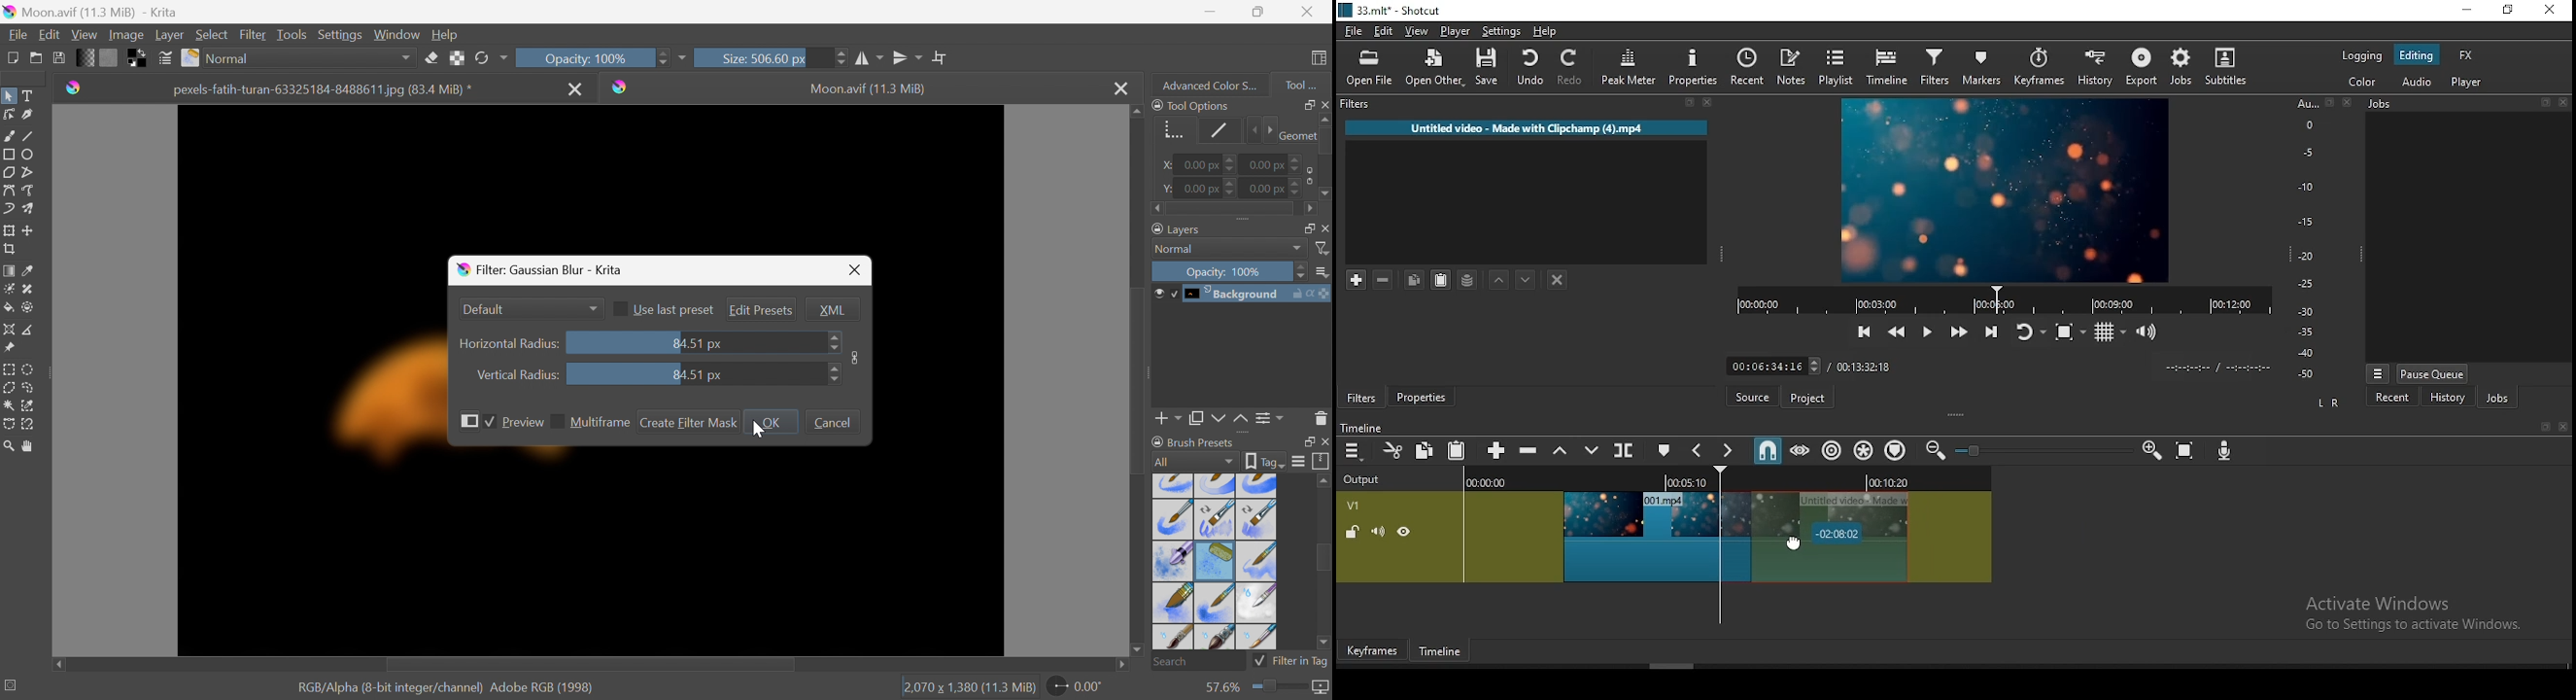  Describe the element at coordinates (2387, 107) in the screenshot. I see `Jobs` at that location.